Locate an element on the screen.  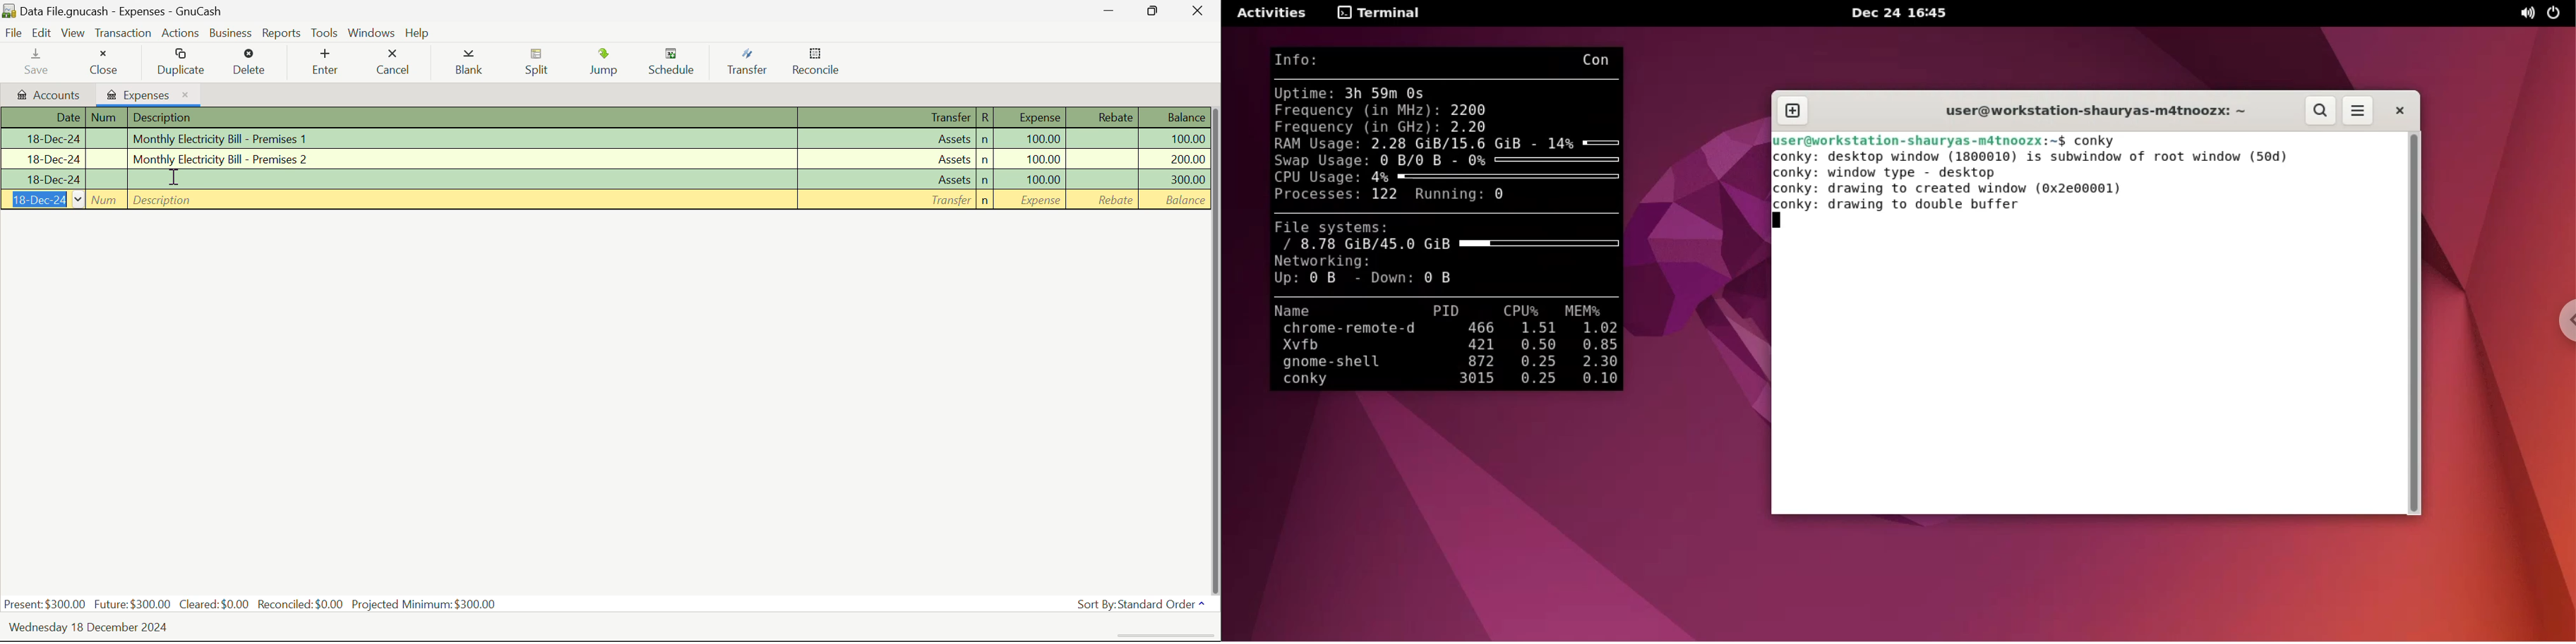
gmome-shell is located at coordinates (1340, 364).